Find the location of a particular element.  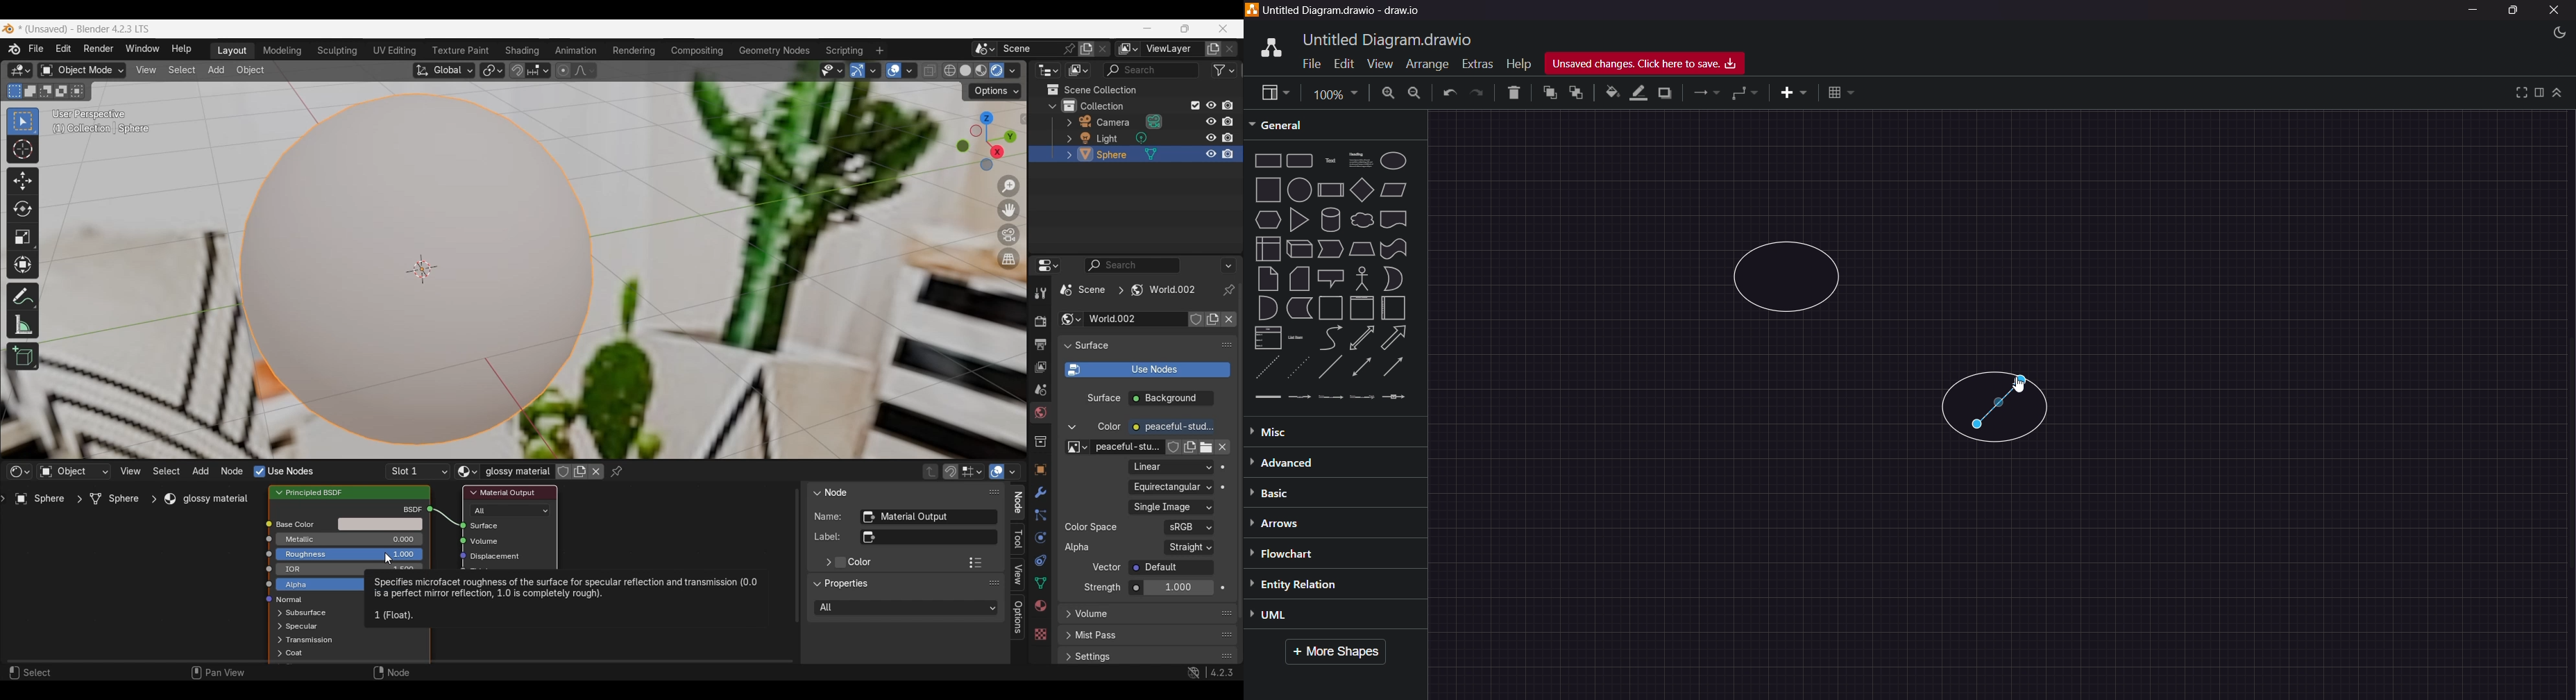

Editor type is located at coordinates (19, 471).